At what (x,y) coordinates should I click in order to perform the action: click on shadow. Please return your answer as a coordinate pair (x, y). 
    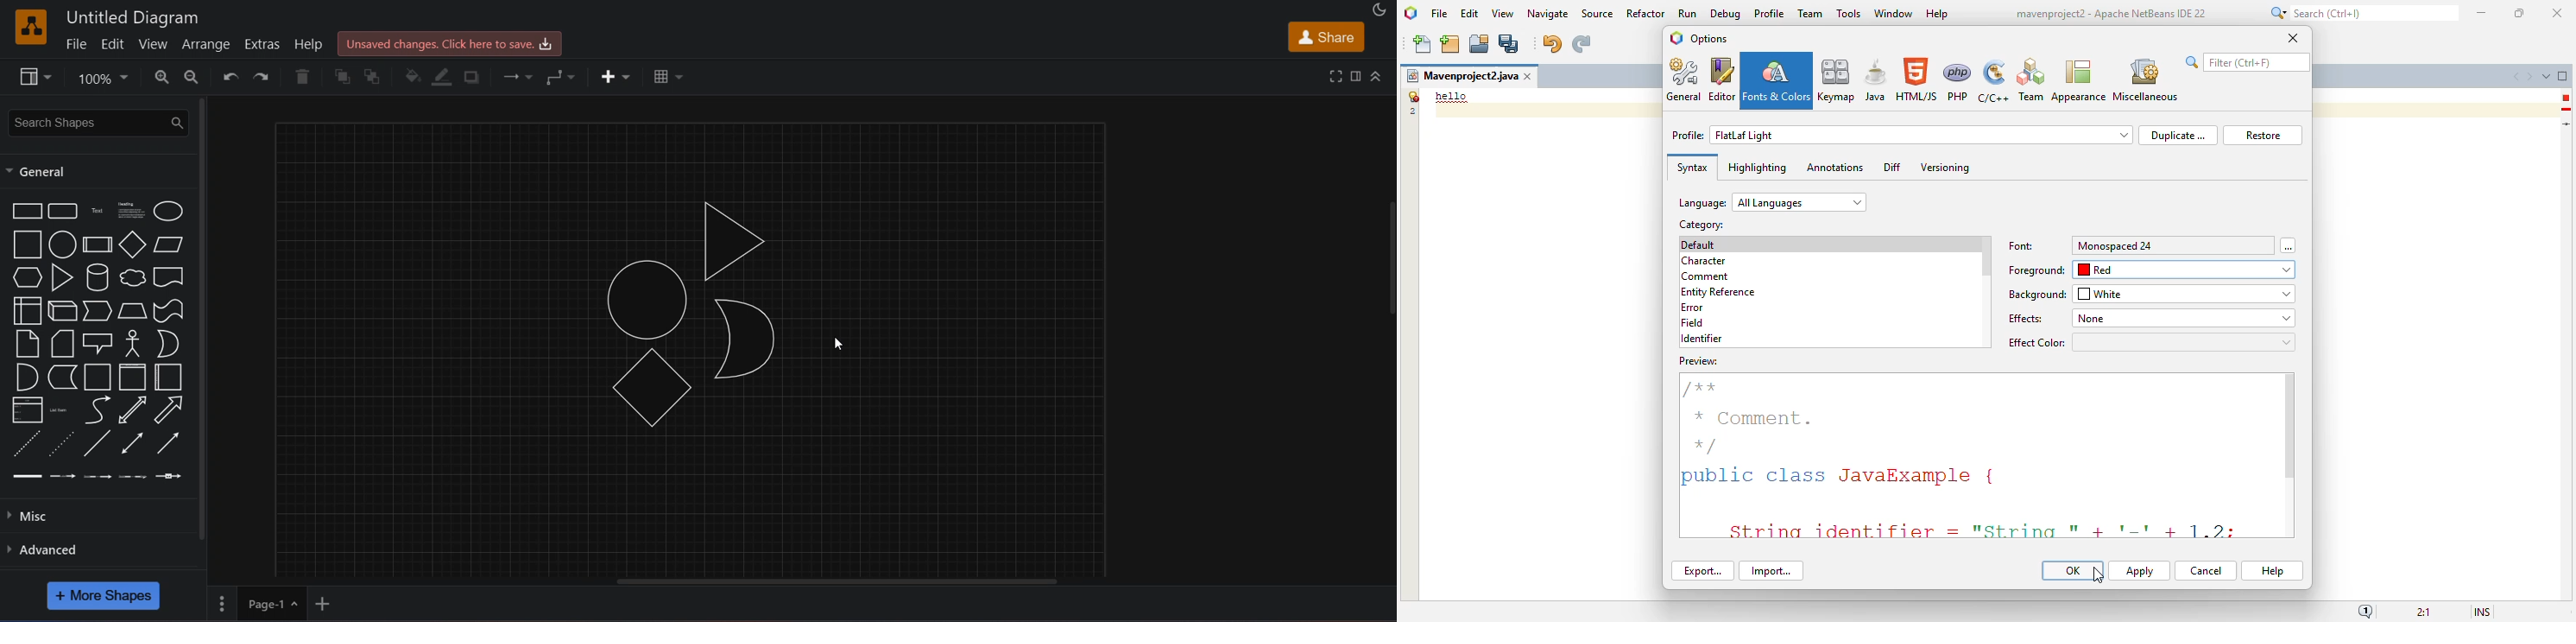
    Looking at the image, I should click on (476, 77).